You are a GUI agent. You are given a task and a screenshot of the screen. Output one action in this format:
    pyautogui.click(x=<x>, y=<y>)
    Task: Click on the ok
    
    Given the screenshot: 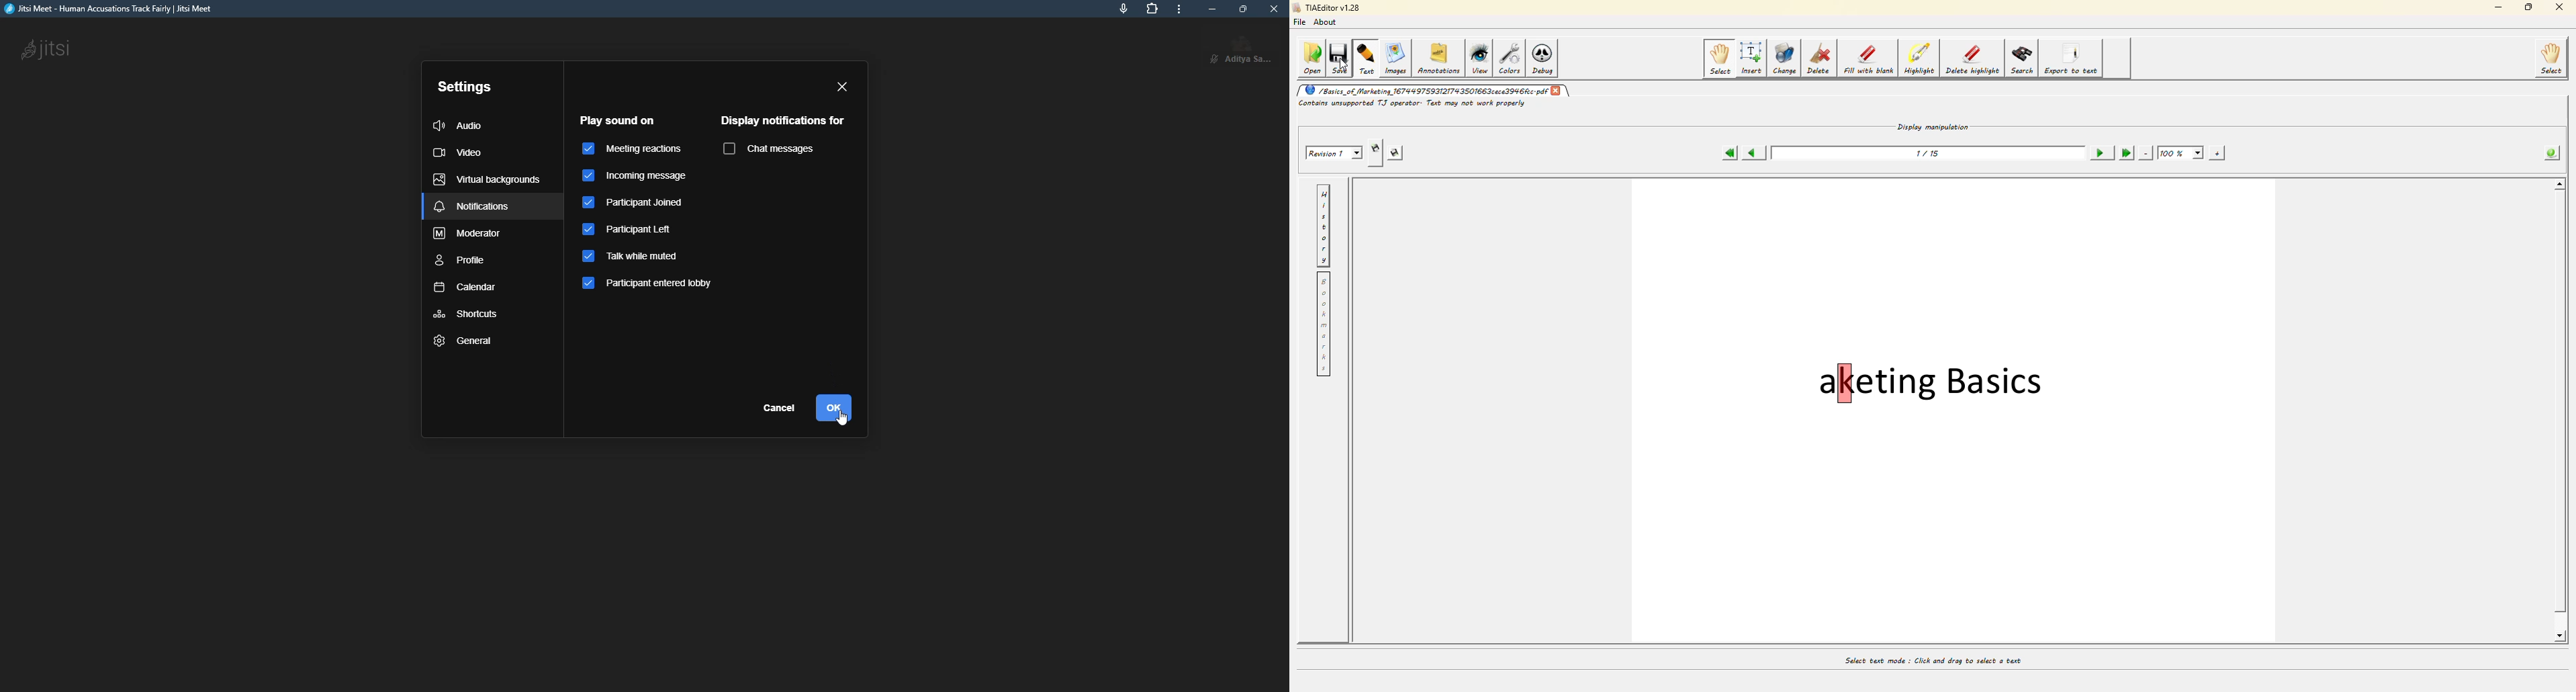 What is the action you would take?
    pyautogui.click(x=836, y=408)
    